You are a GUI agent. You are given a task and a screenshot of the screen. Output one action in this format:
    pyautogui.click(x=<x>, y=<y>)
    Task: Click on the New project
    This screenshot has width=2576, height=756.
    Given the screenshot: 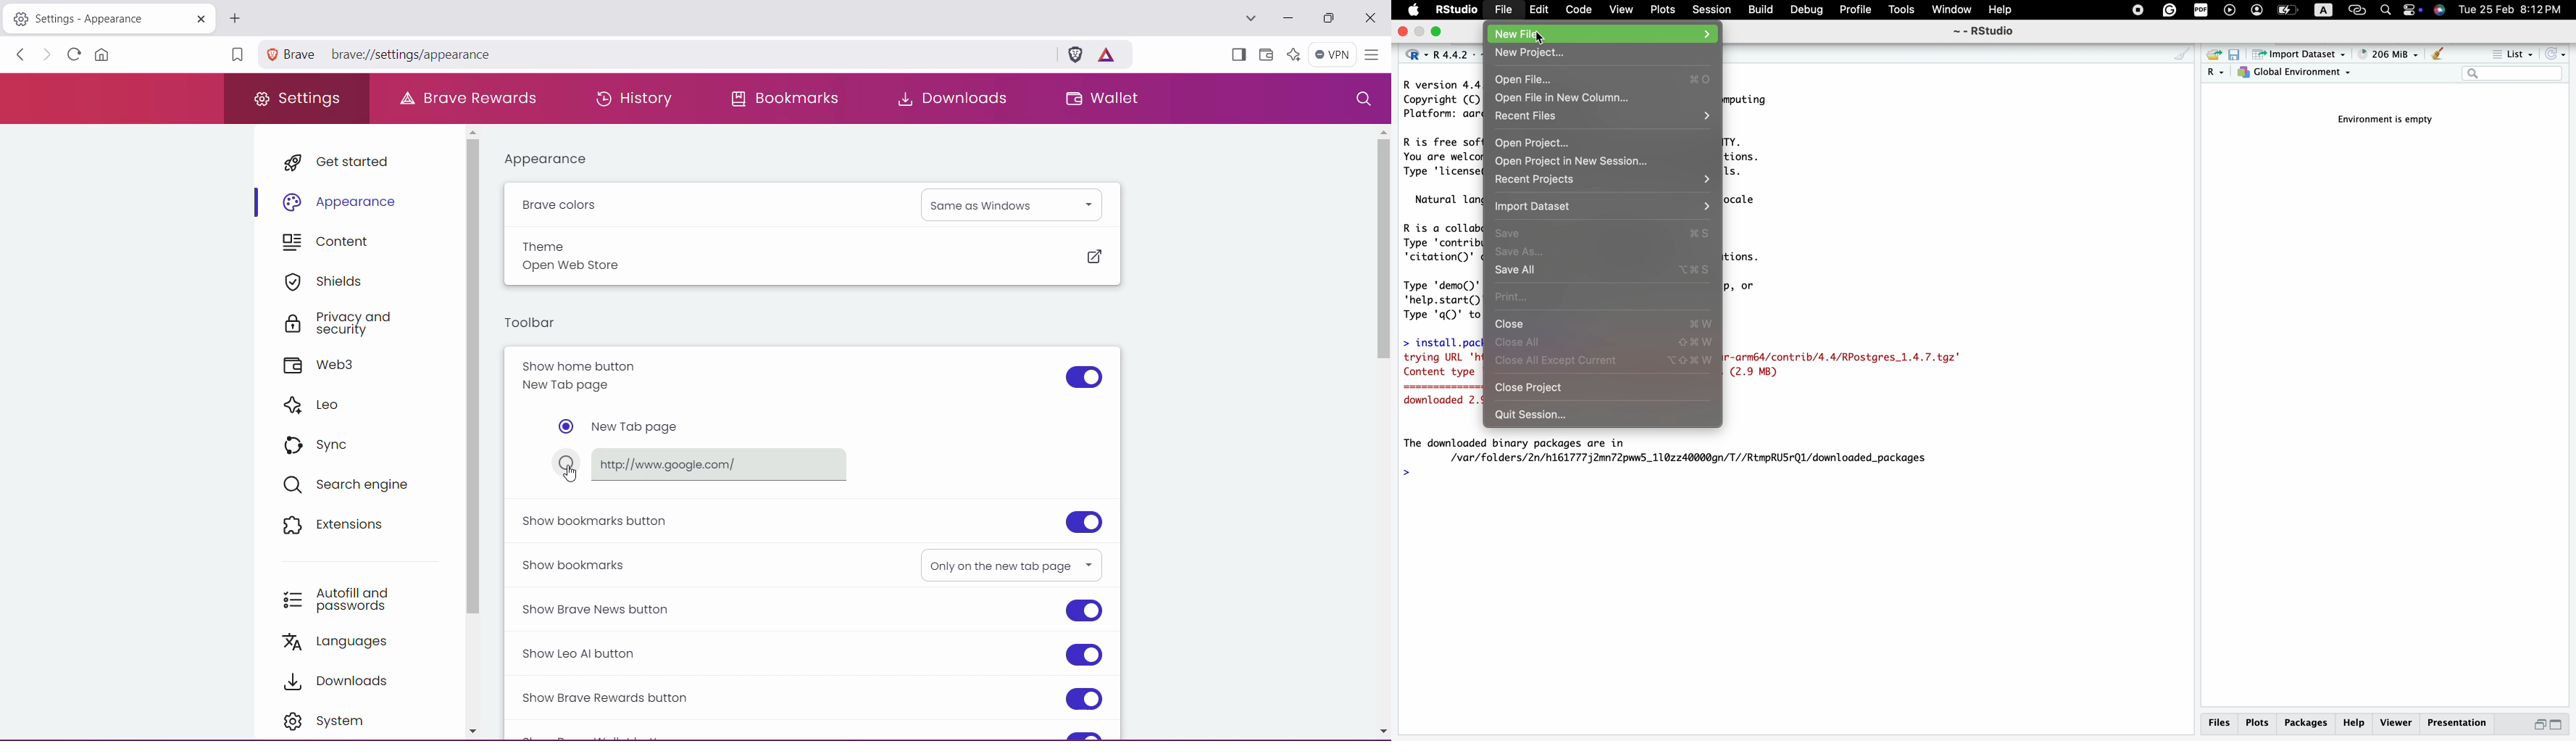 What is the action you would take?
    pyautogui.click(x=1603, y=51)
    